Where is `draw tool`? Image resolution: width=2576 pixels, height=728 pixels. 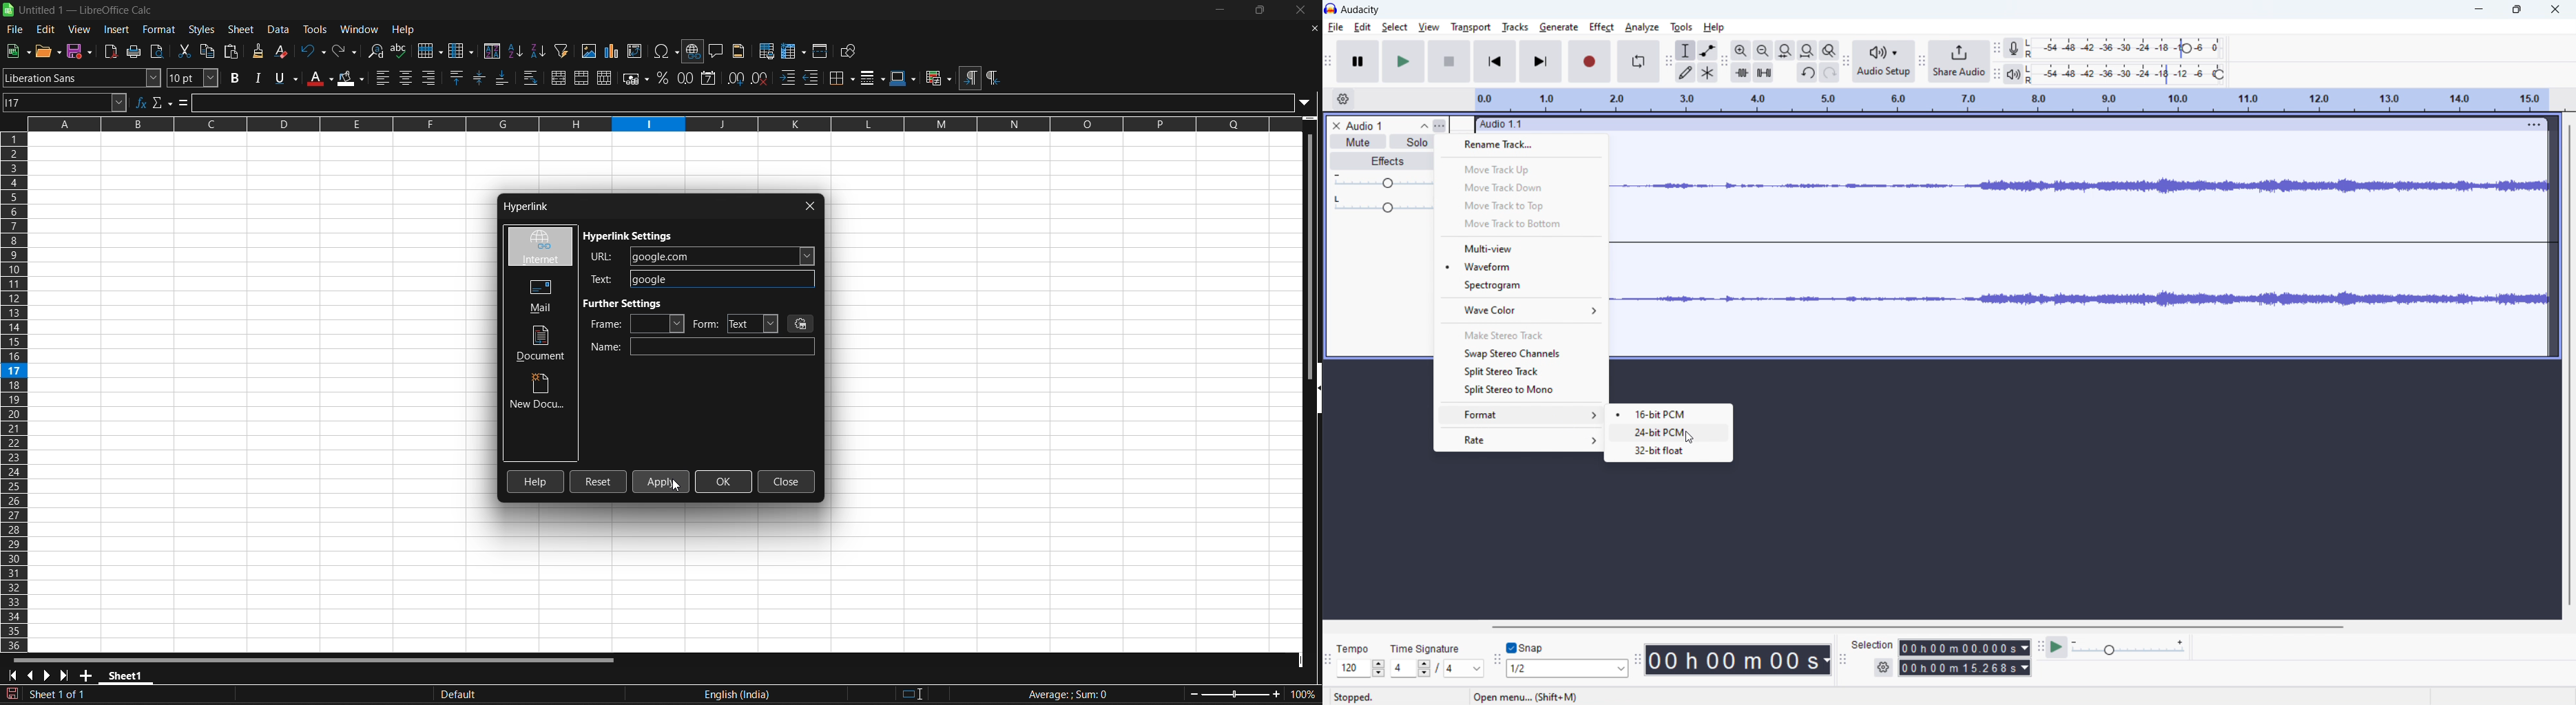
draw tool is located at coordinates (1686, 72).